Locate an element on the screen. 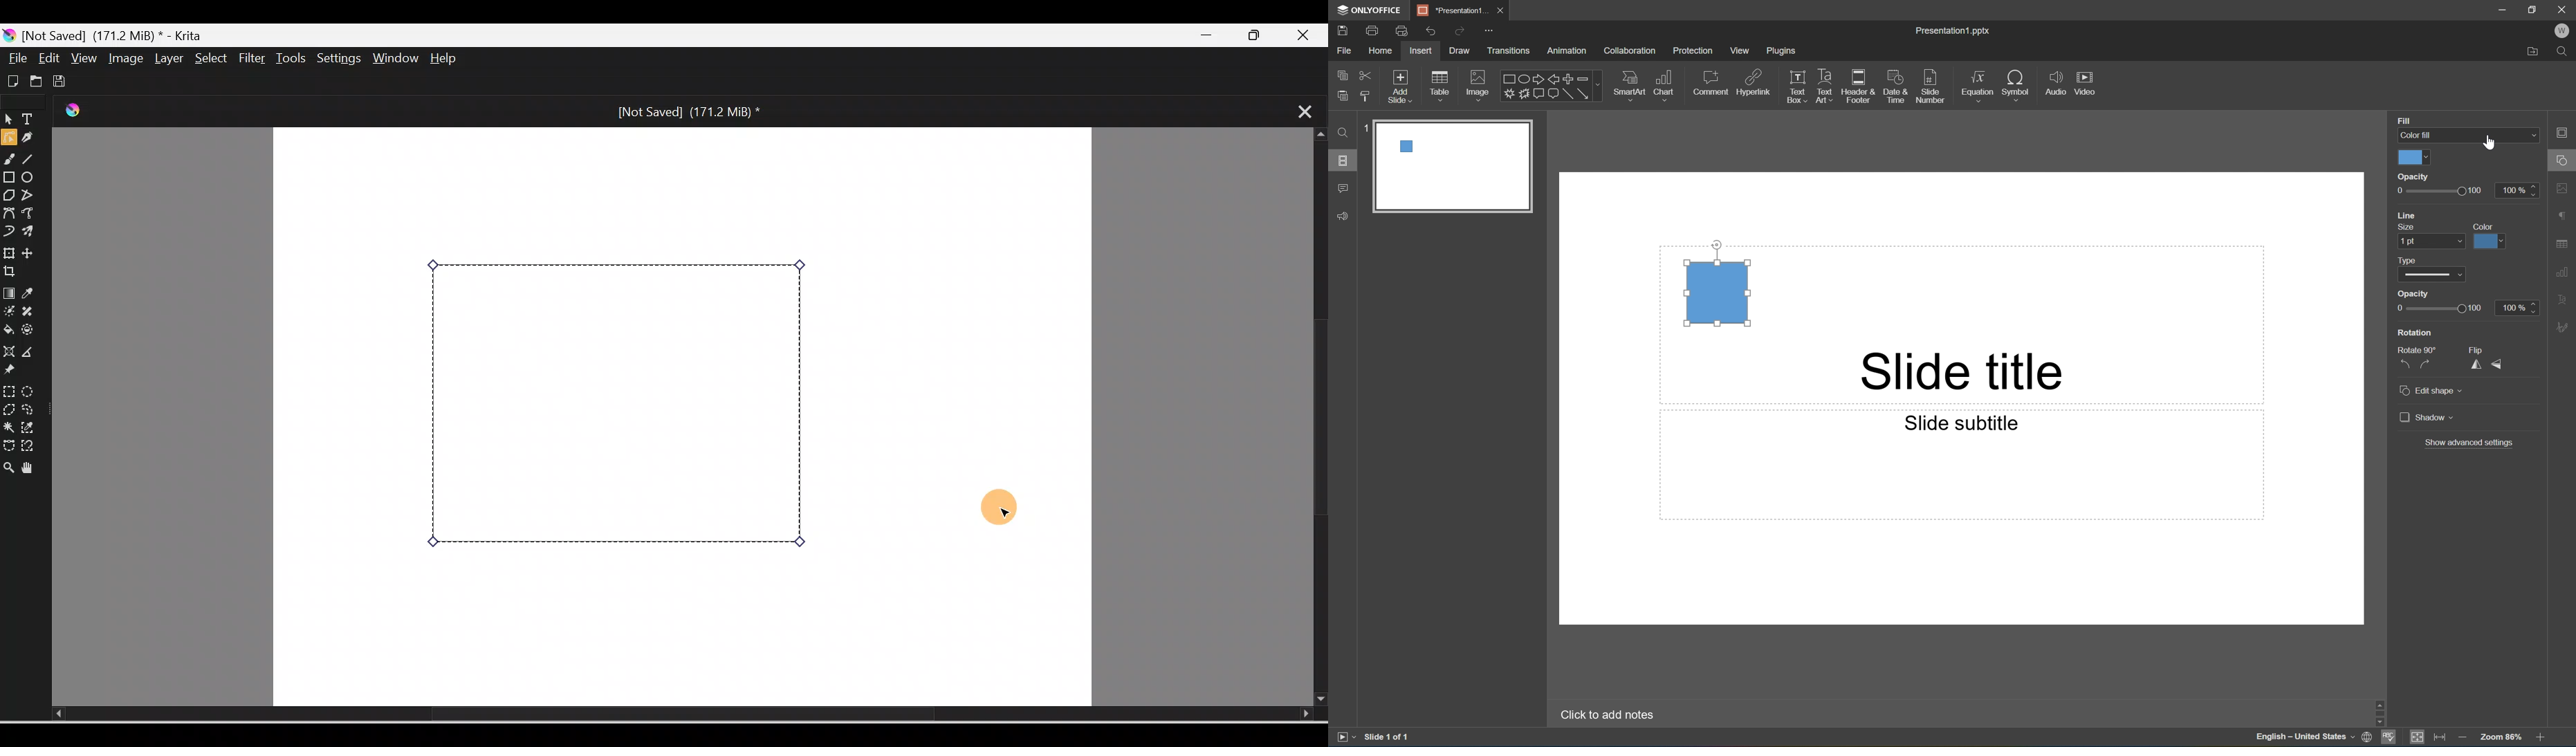  Ellipse is located at coordinates (32, 178).